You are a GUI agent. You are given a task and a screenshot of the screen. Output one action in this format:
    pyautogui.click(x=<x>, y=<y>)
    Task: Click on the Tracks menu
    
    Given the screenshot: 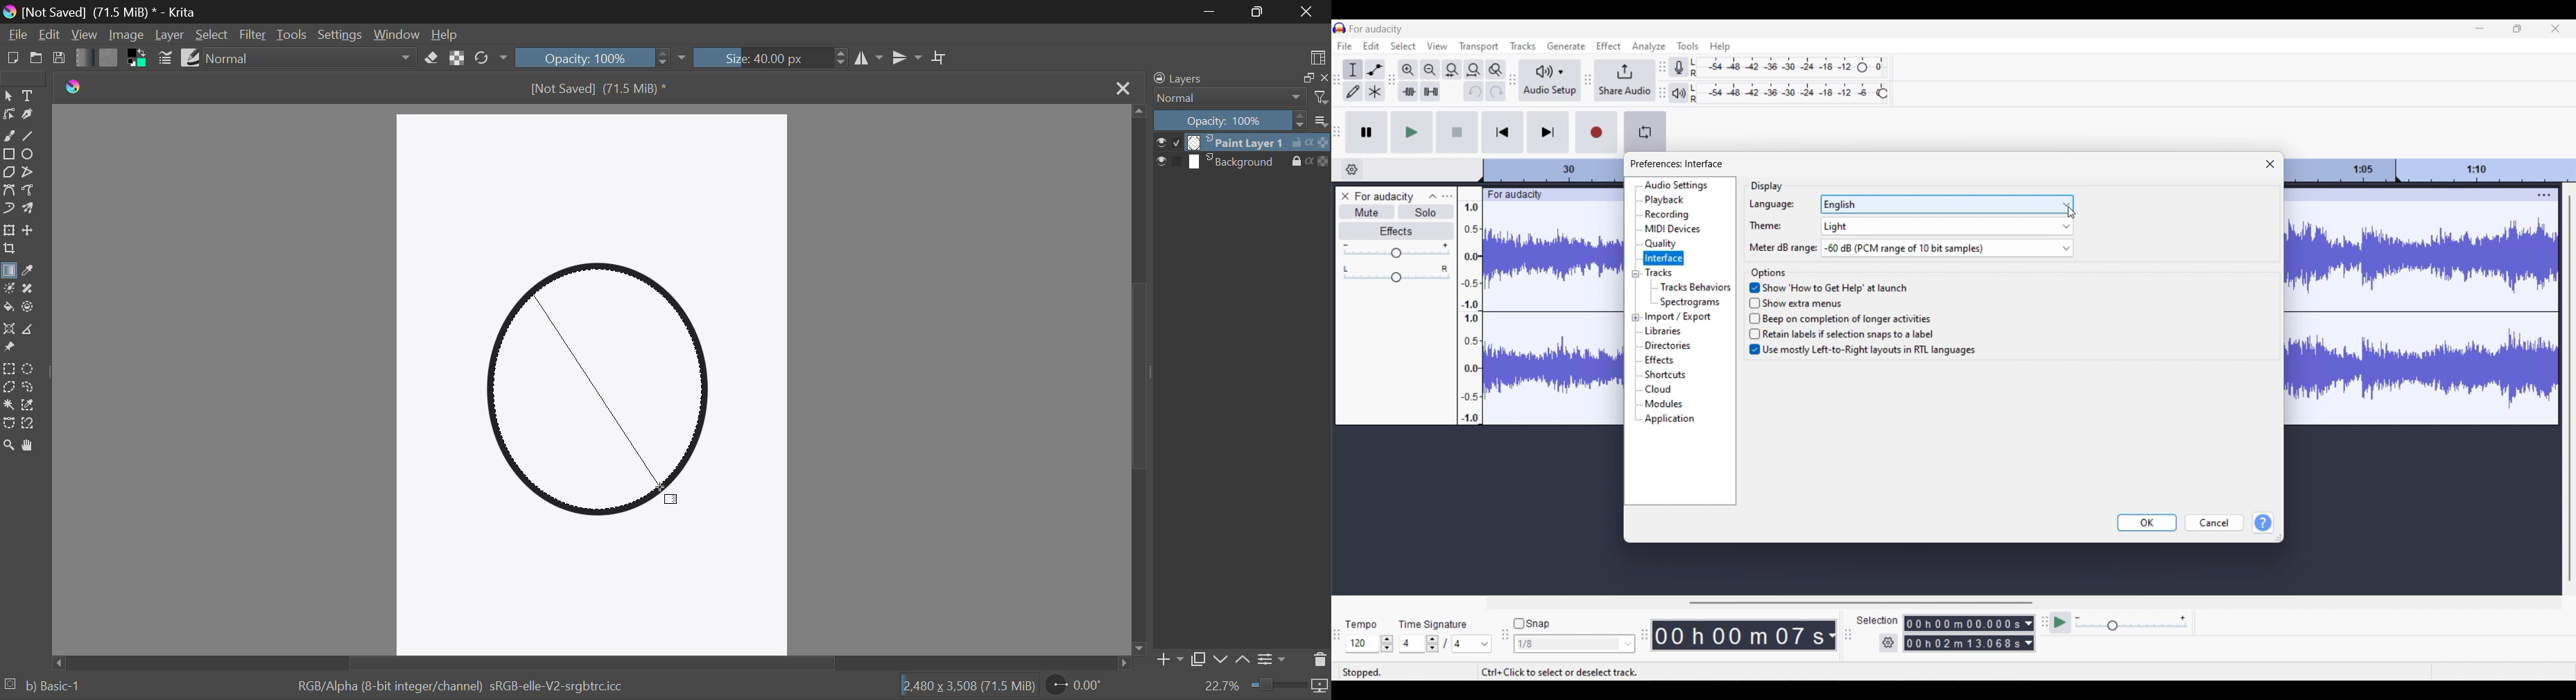 What is the action you would take?
    pyautogui.click(x=1523, y=45)
    